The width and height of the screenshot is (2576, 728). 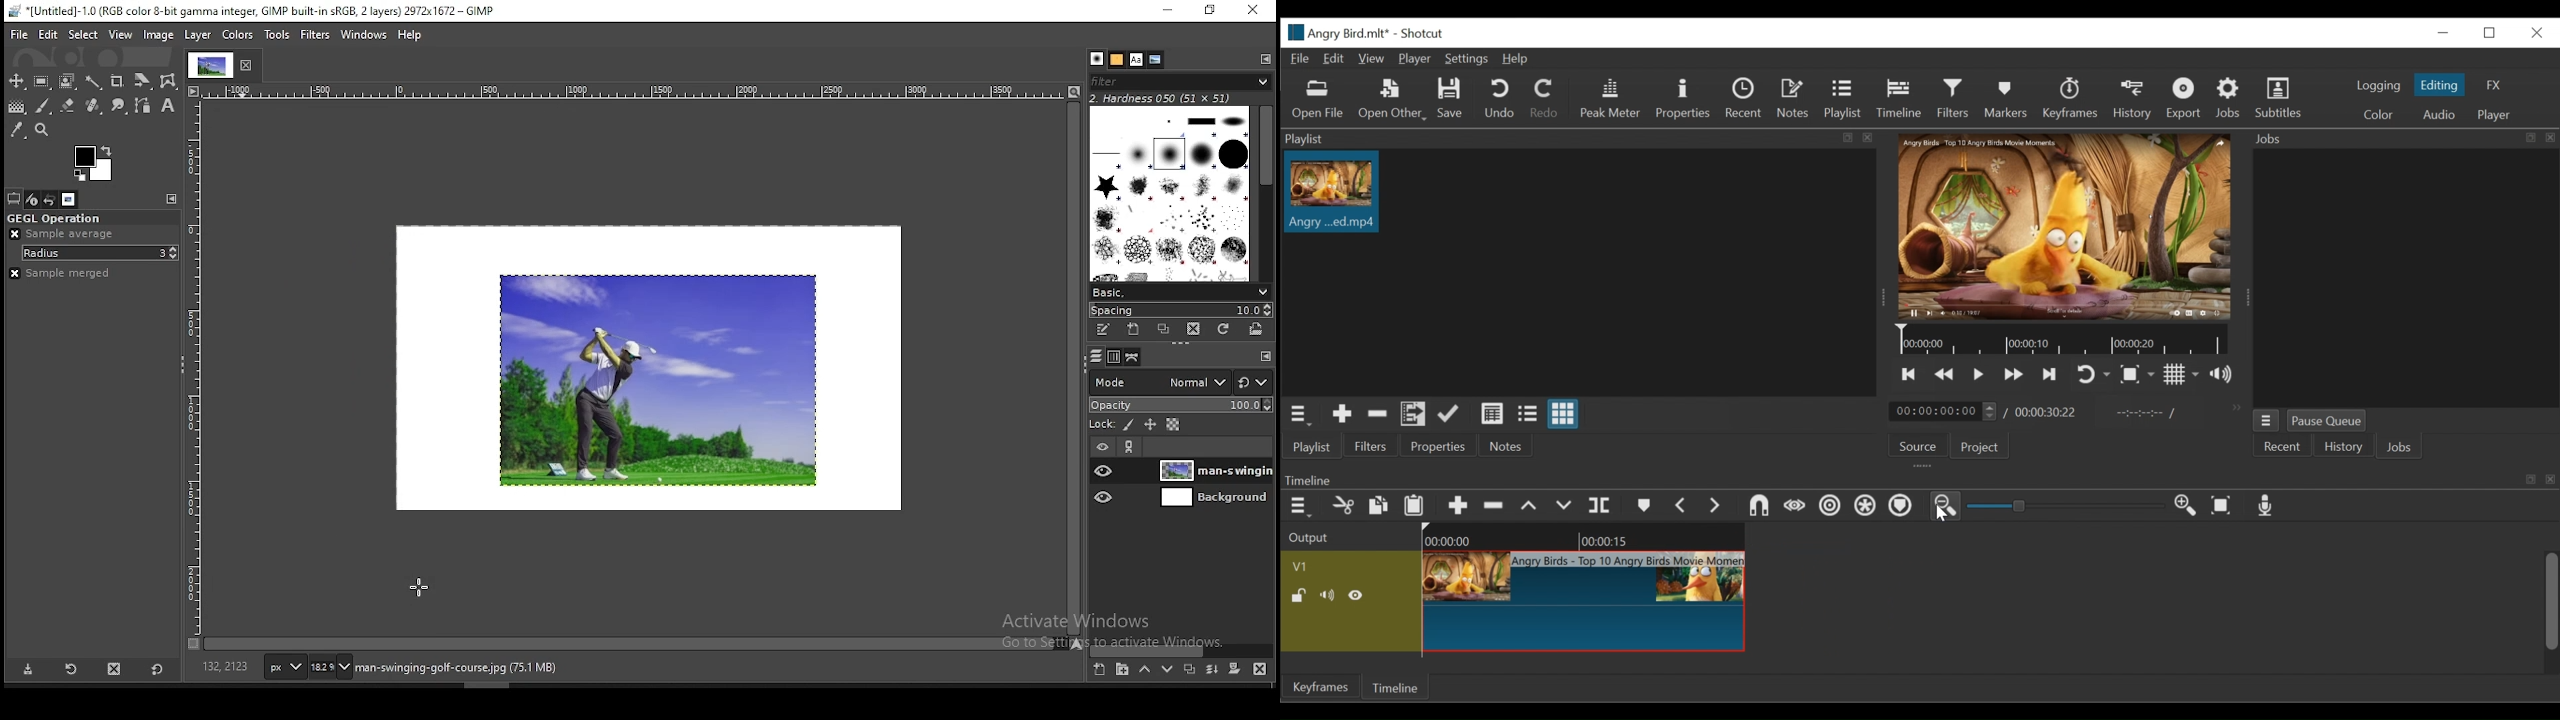 What do you see at coordinates (2183, 98) in the screenshot?
I see `Export` at bounding box center [2183, 98].